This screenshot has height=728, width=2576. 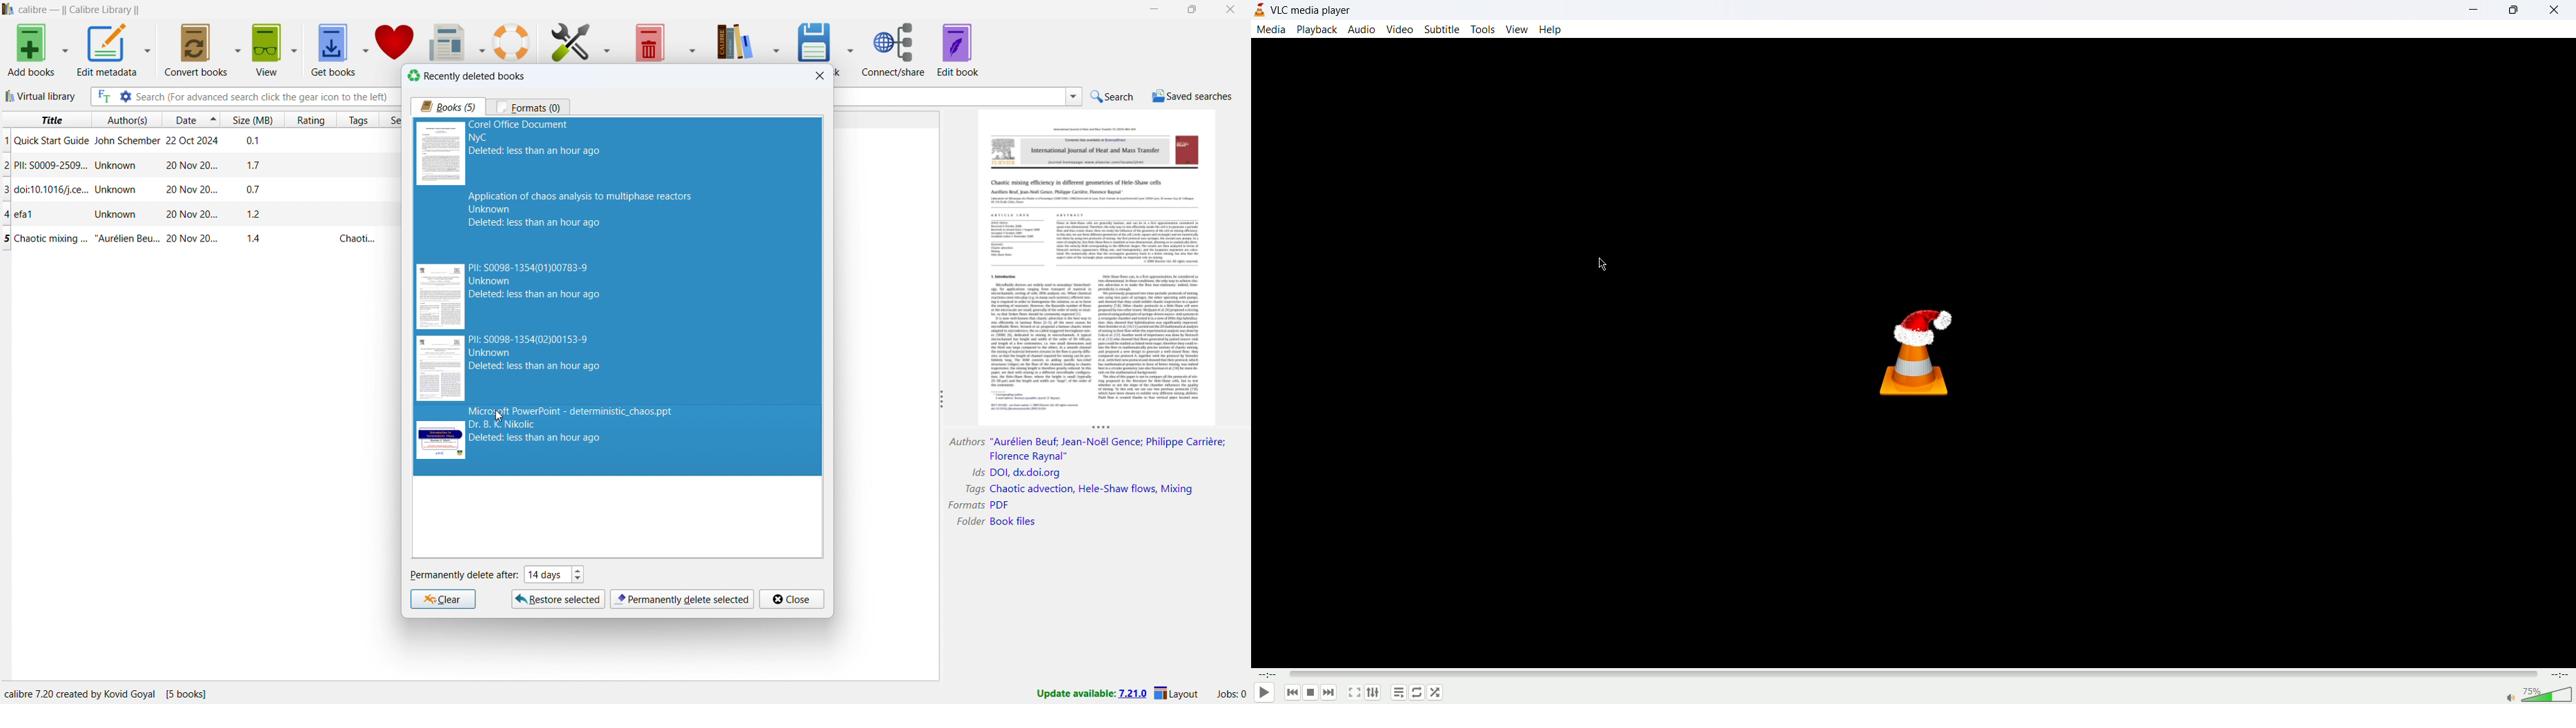 What do you see at coordinates (364, 49) in the screenshot?
I see `get books options` at bounding box center [364, 49].